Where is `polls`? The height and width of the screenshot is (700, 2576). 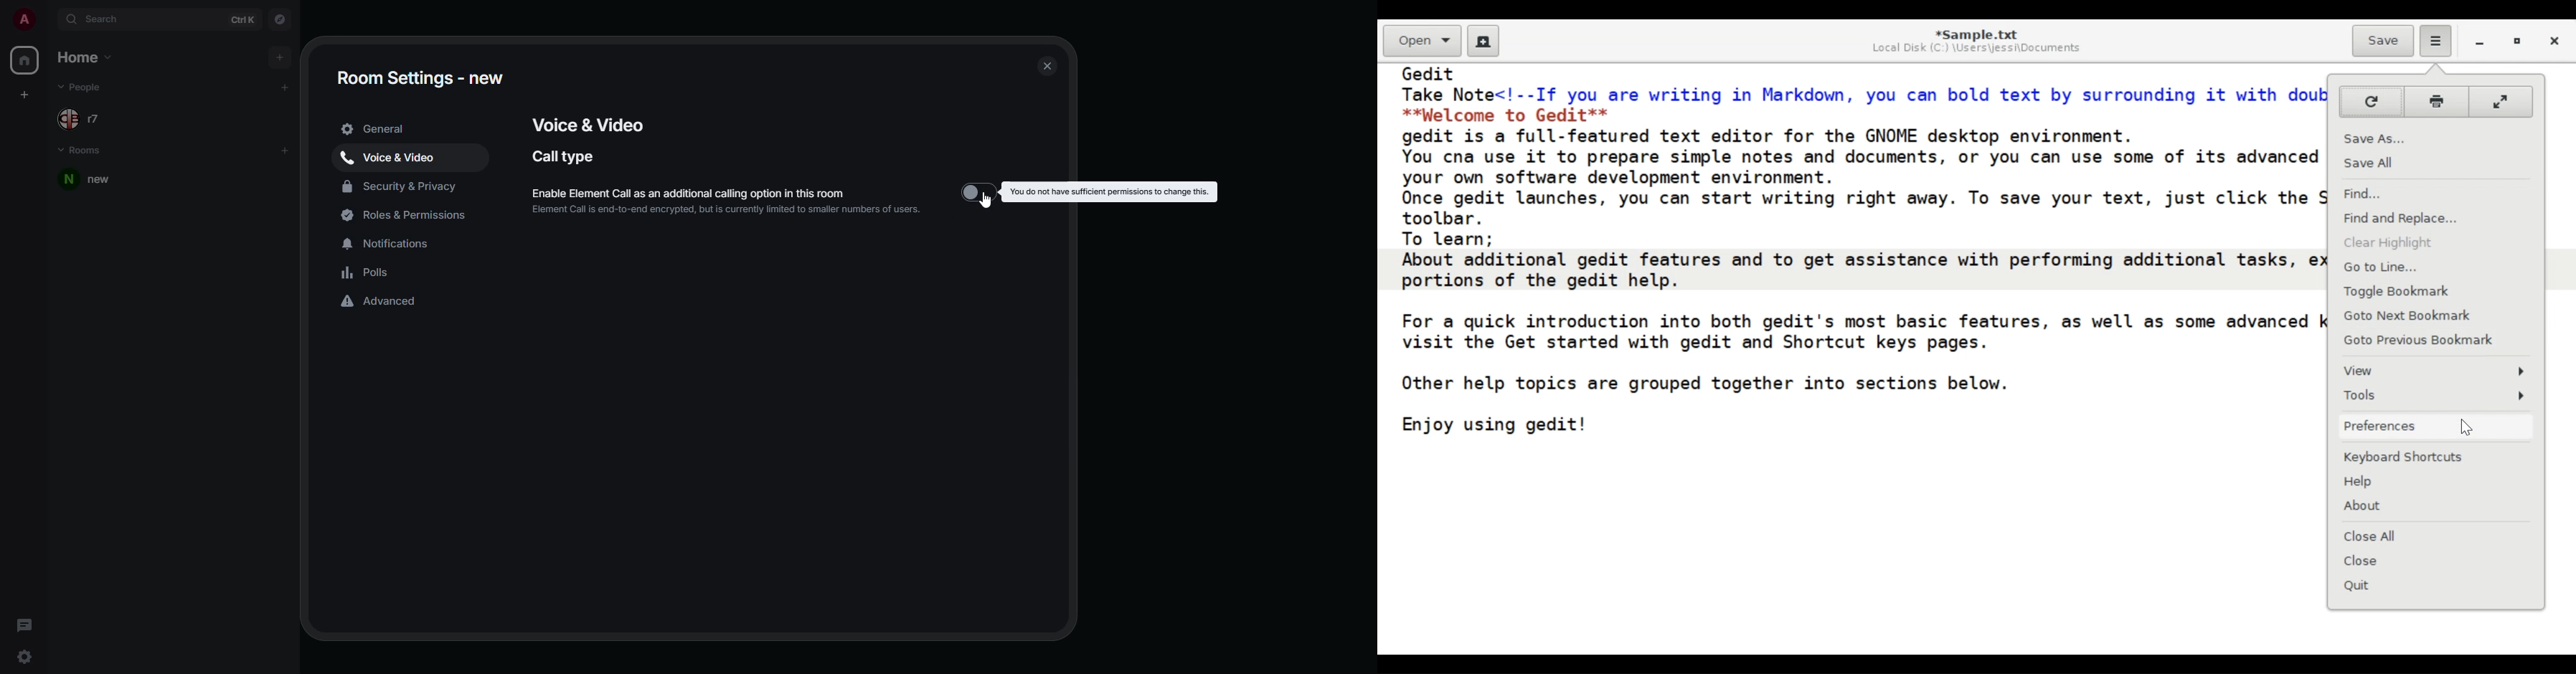 polls is located at coordinates (369, 272).